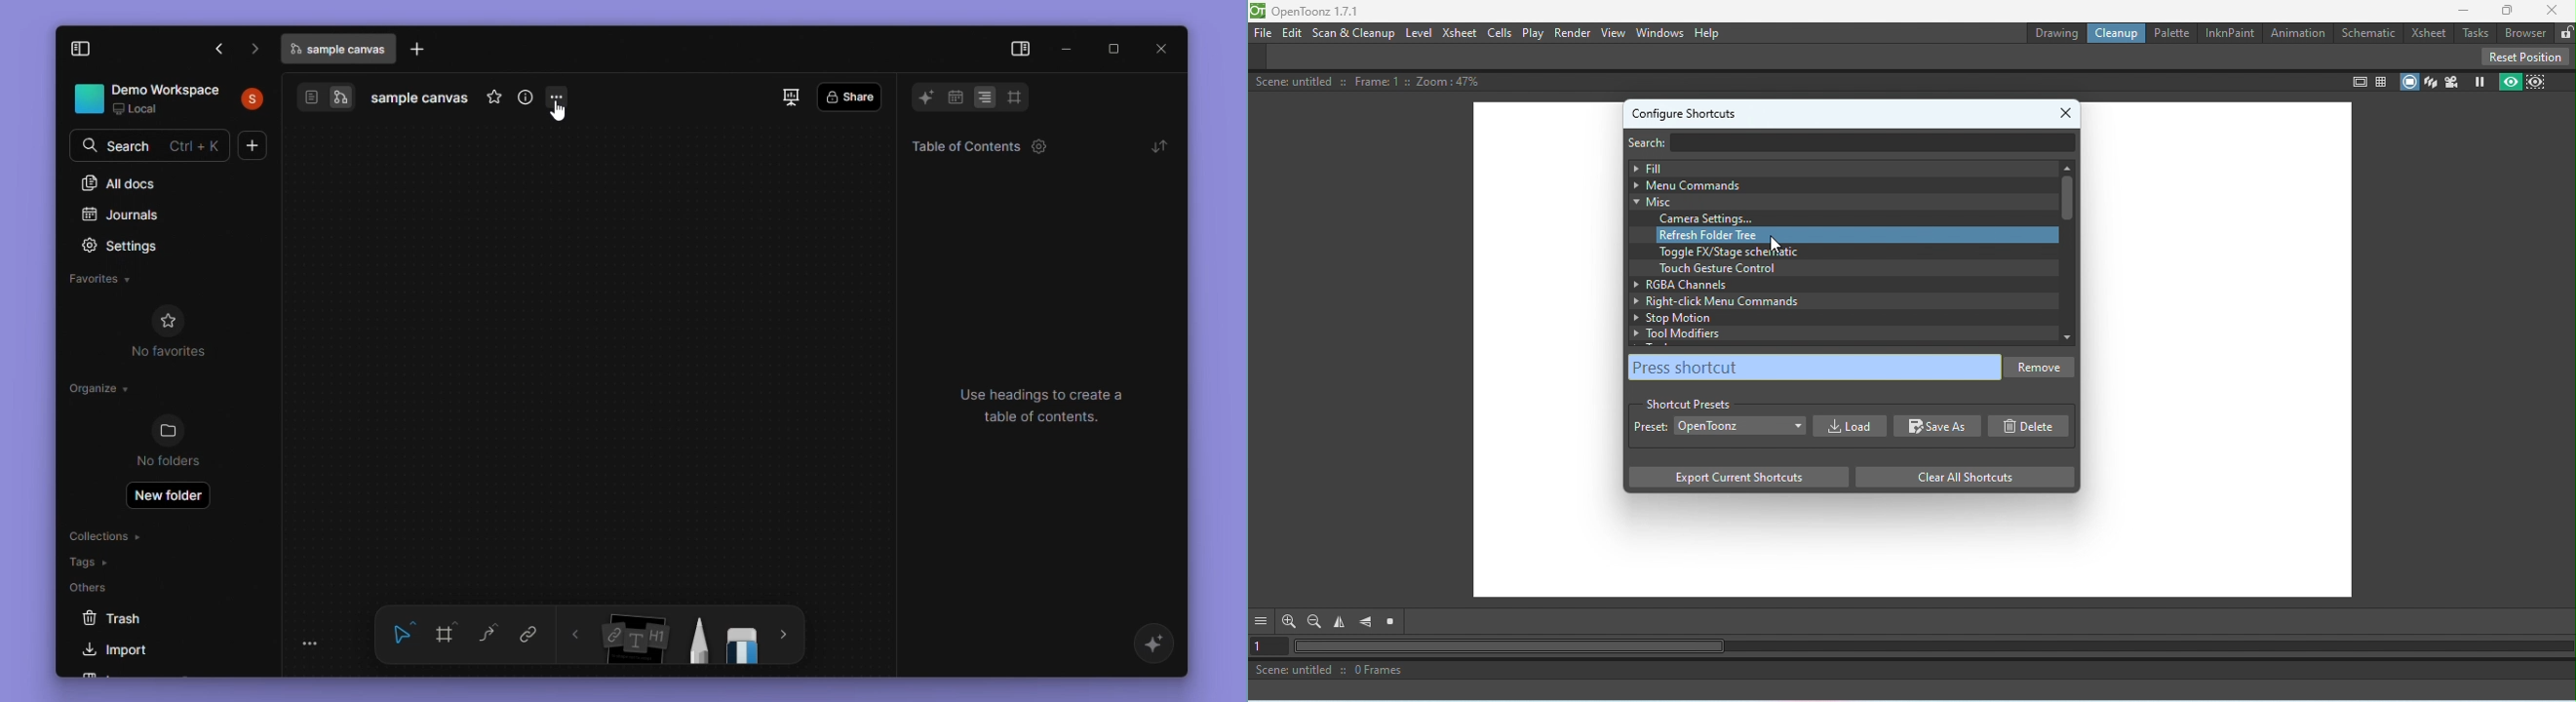 This screenshot has height=728, width=2576. I want to click on back, so click(577, 637).